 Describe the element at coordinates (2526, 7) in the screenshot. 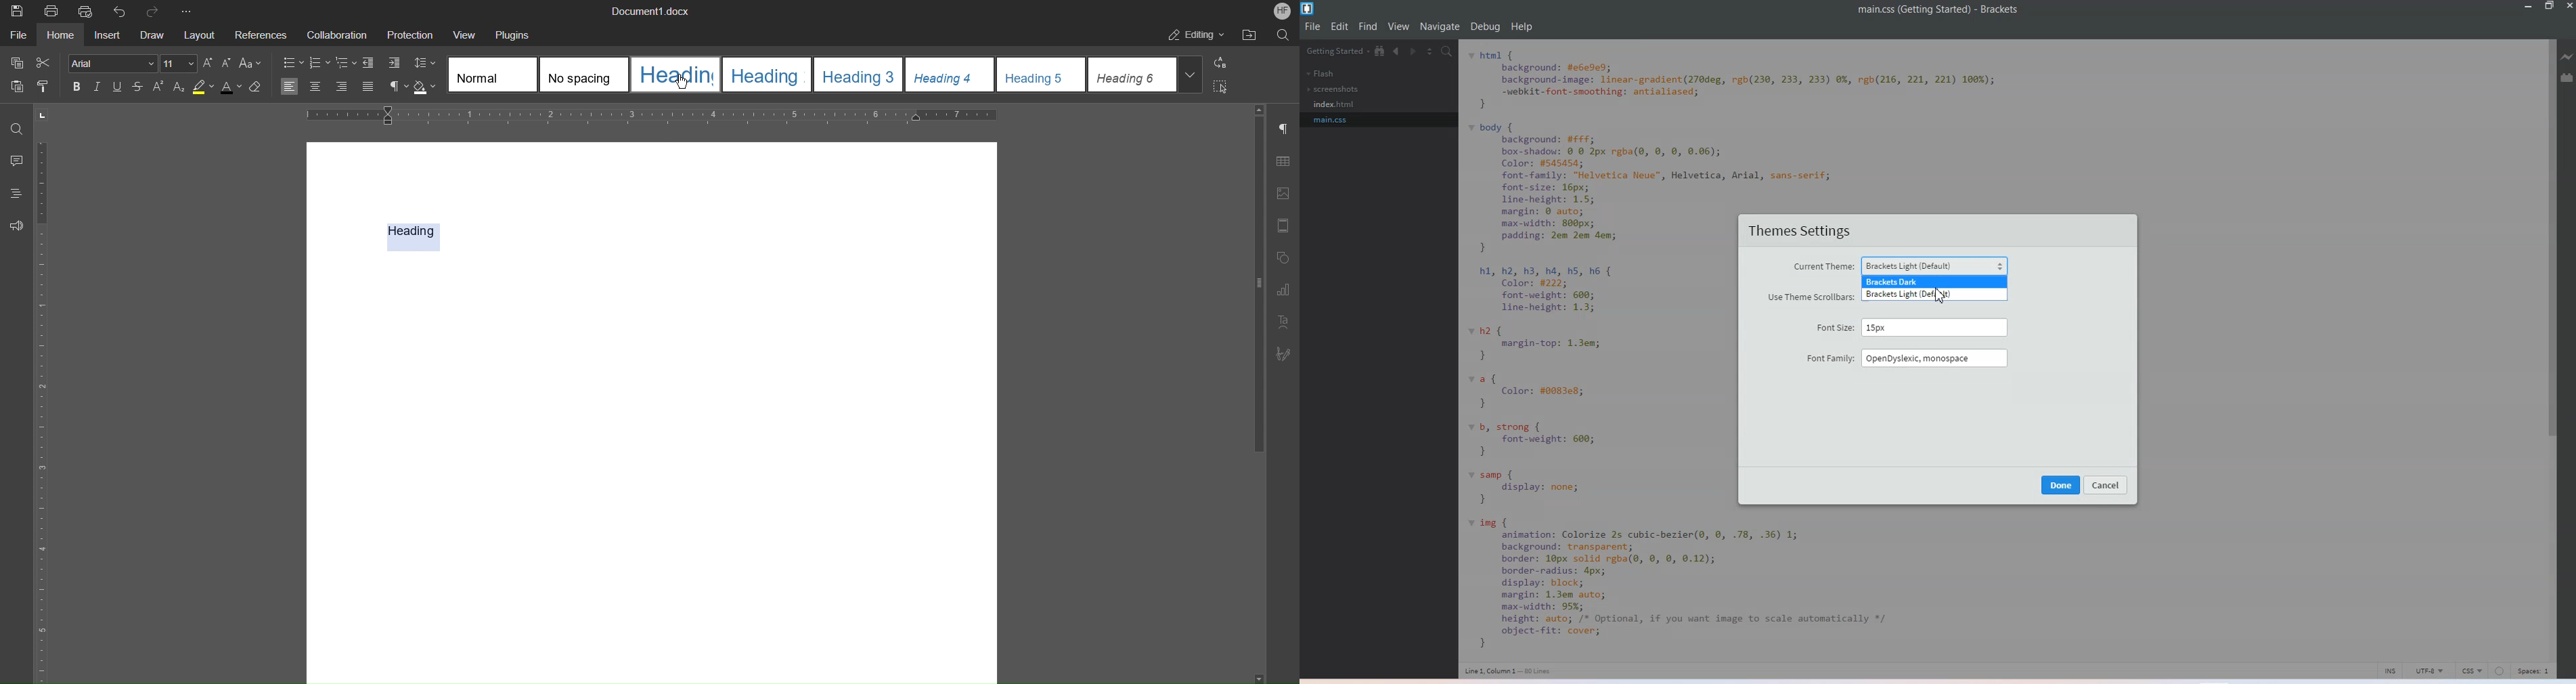

I see `Minimize` at that location.